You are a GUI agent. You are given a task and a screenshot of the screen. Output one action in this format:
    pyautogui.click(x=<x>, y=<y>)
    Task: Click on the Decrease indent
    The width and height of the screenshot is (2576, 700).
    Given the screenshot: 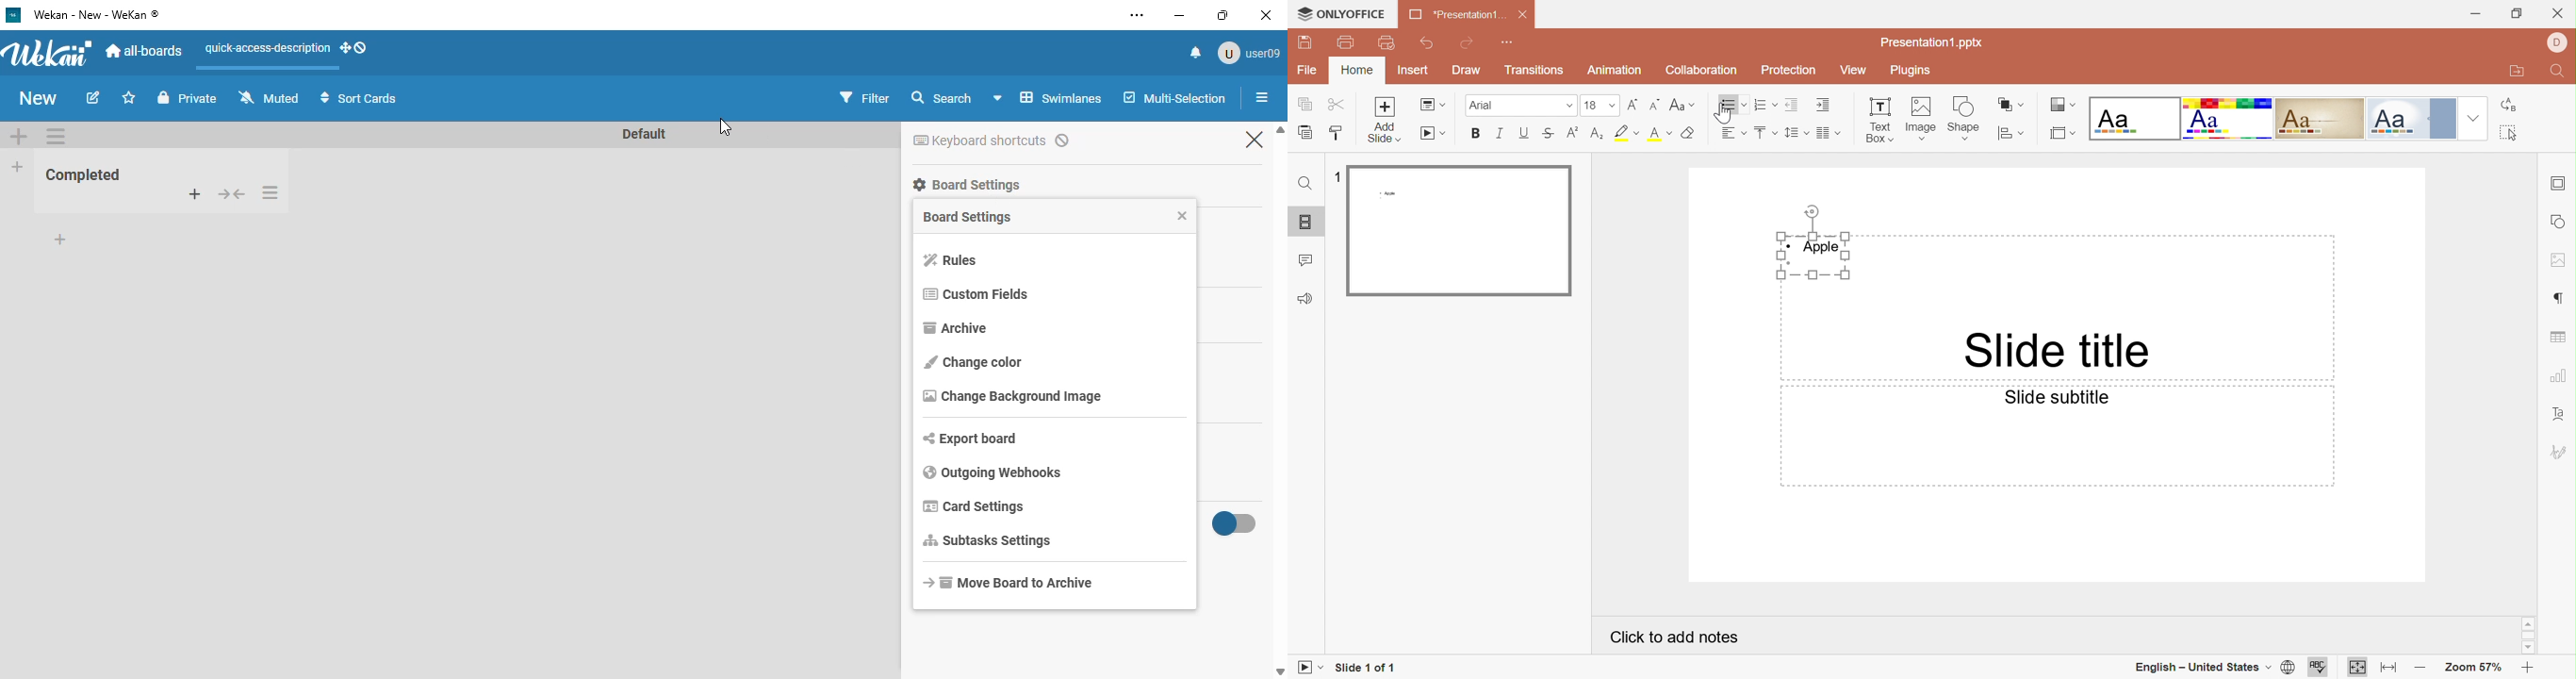 What is the action you would take?
    pyautogui.click(x=1790, y=105)
    